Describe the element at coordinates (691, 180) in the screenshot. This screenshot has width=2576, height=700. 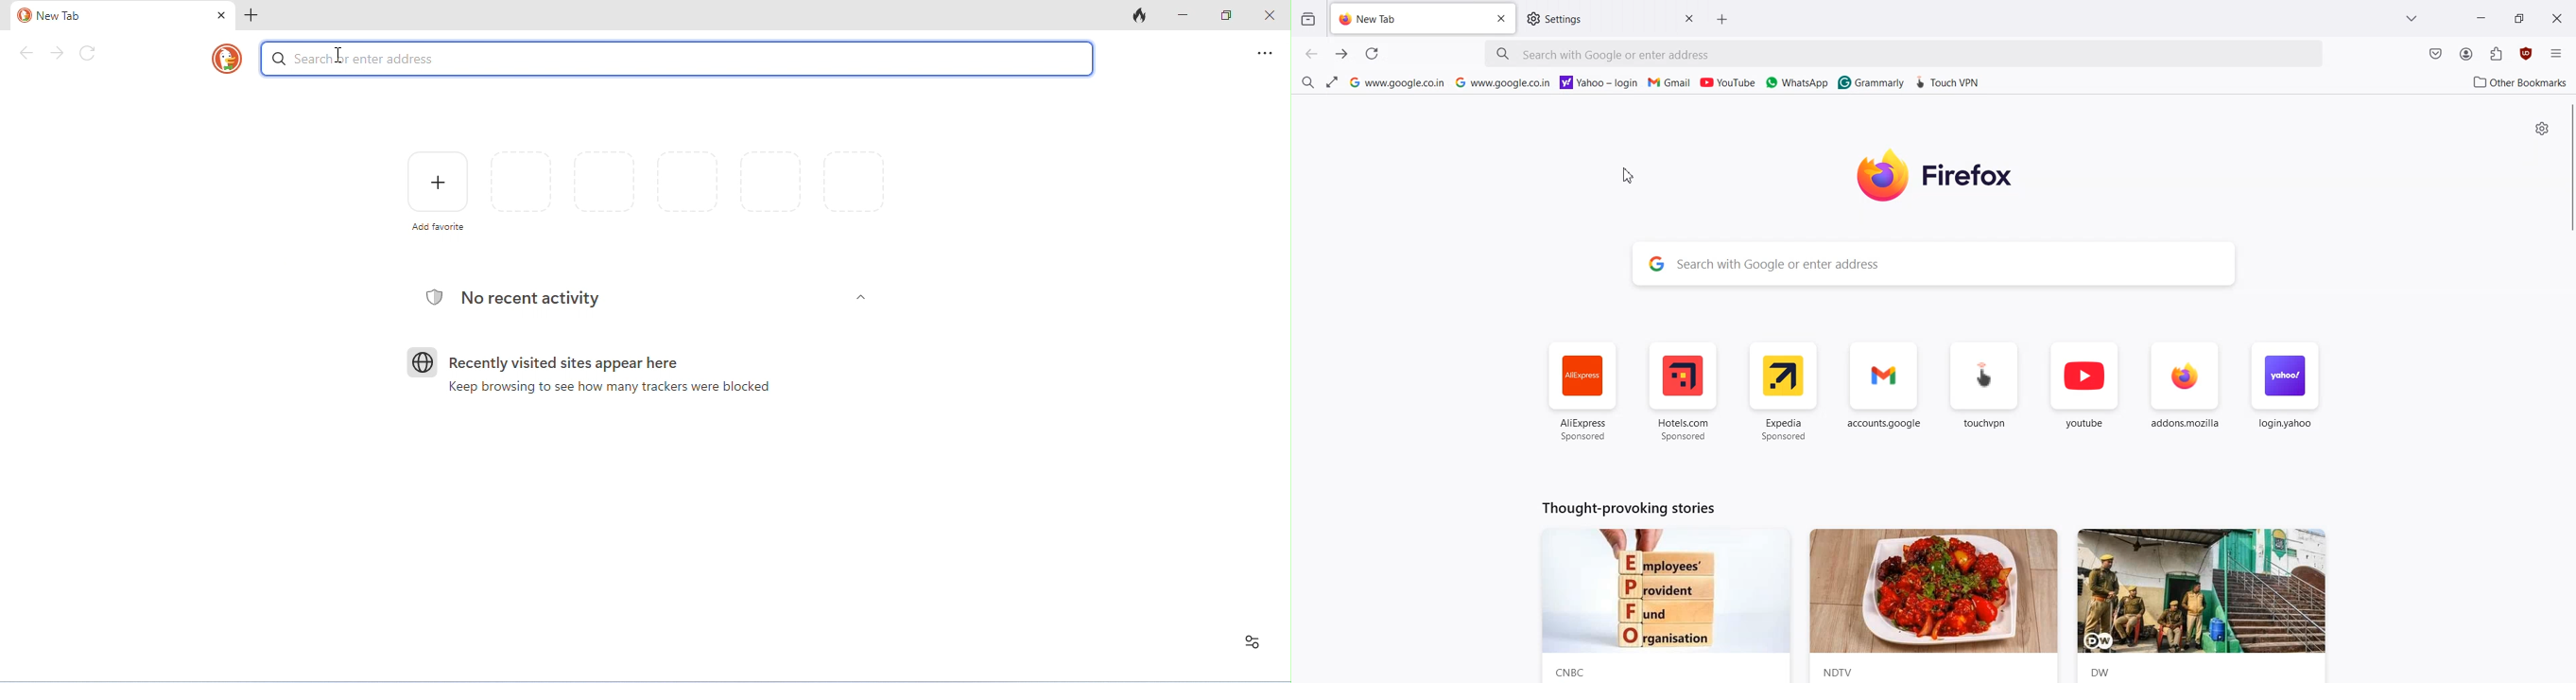
I see `favorites and recently visited pages` at that location.